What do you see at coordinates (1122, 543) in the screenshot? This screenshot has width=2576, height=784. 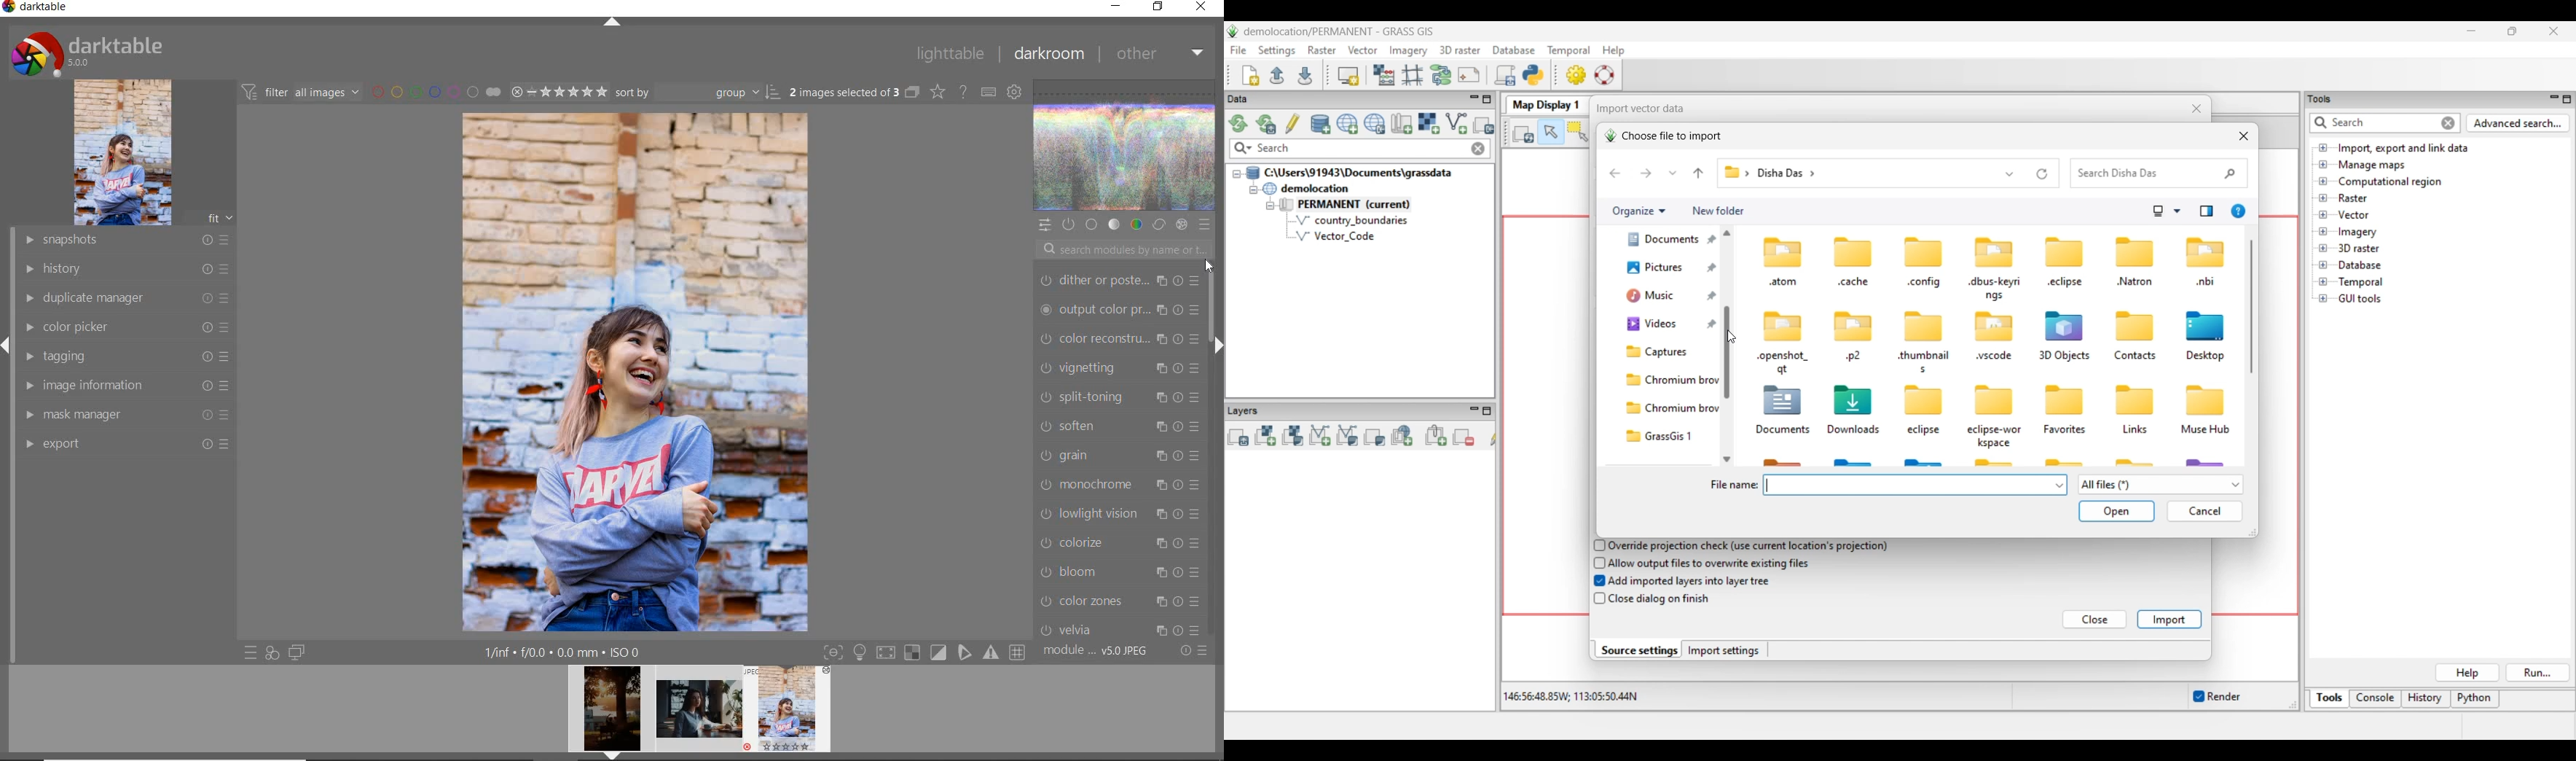 I see `rotate` at bounding box center [1122, 543].